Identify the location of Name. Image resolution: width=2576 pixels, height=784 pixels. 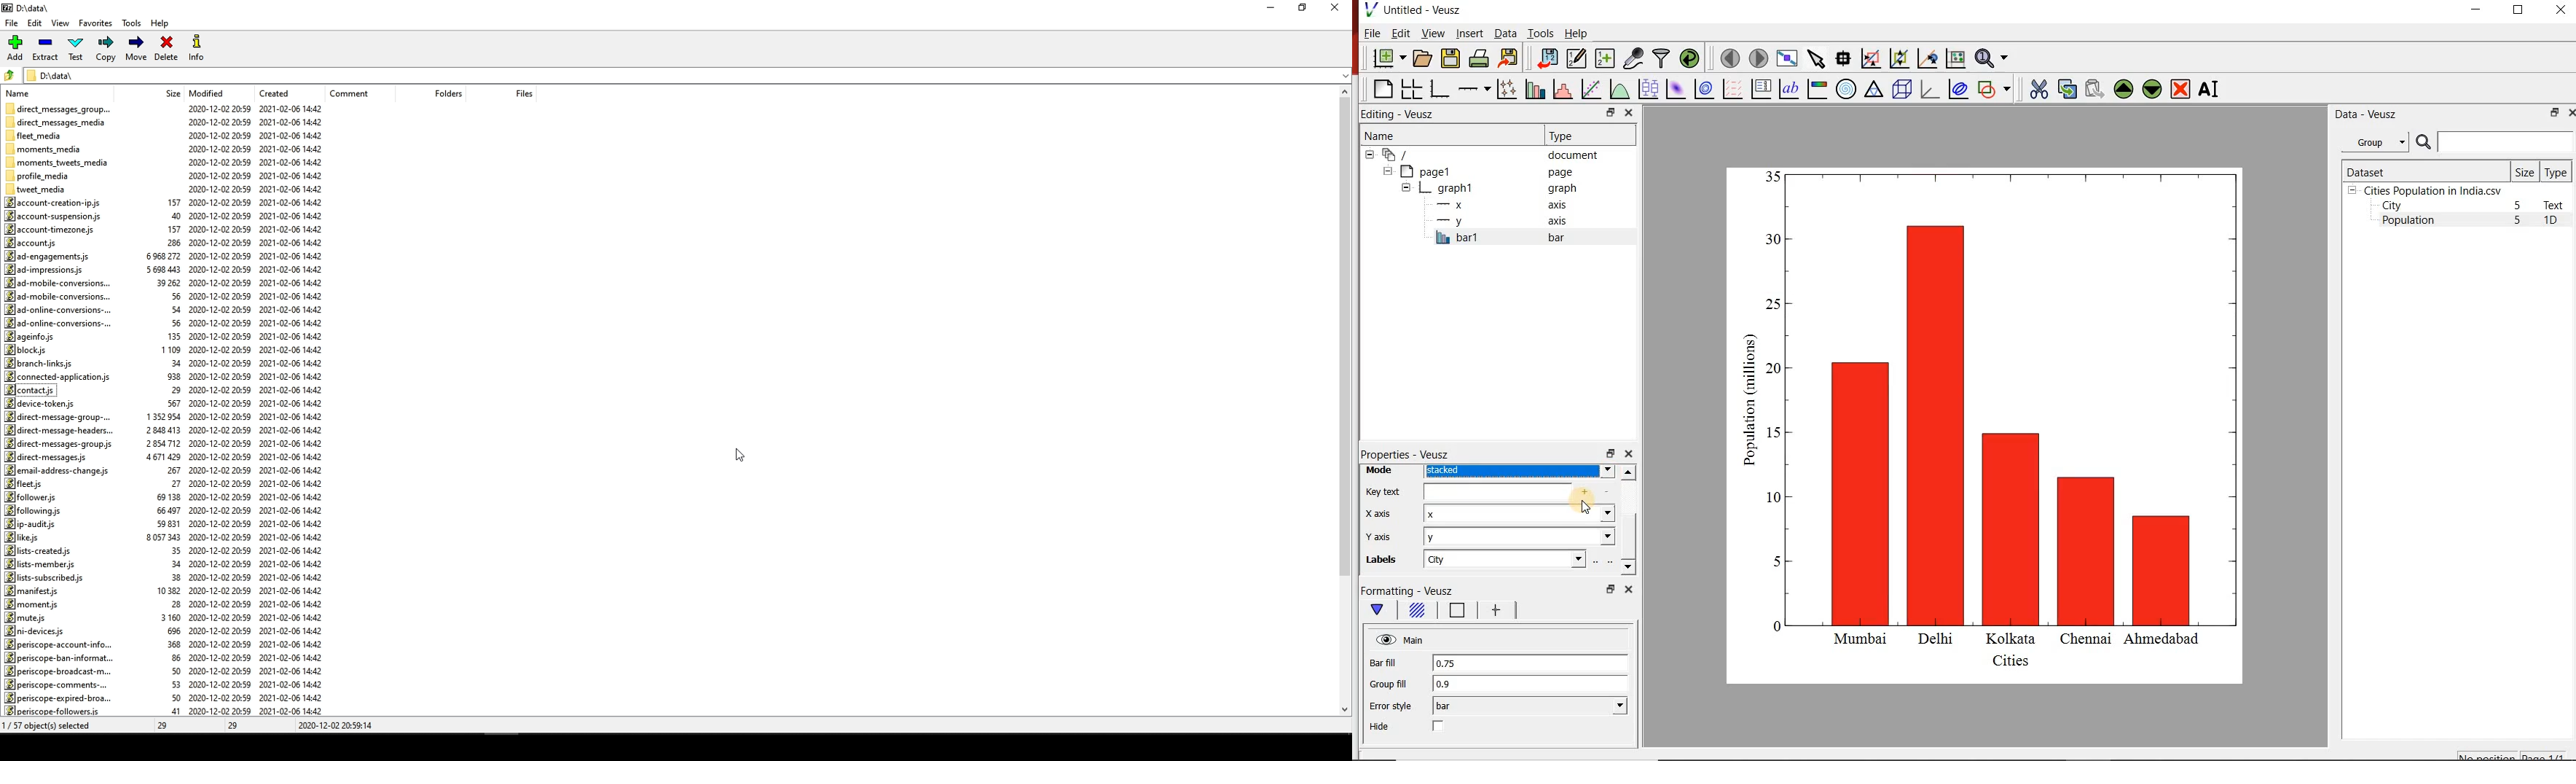
(1434, 133).